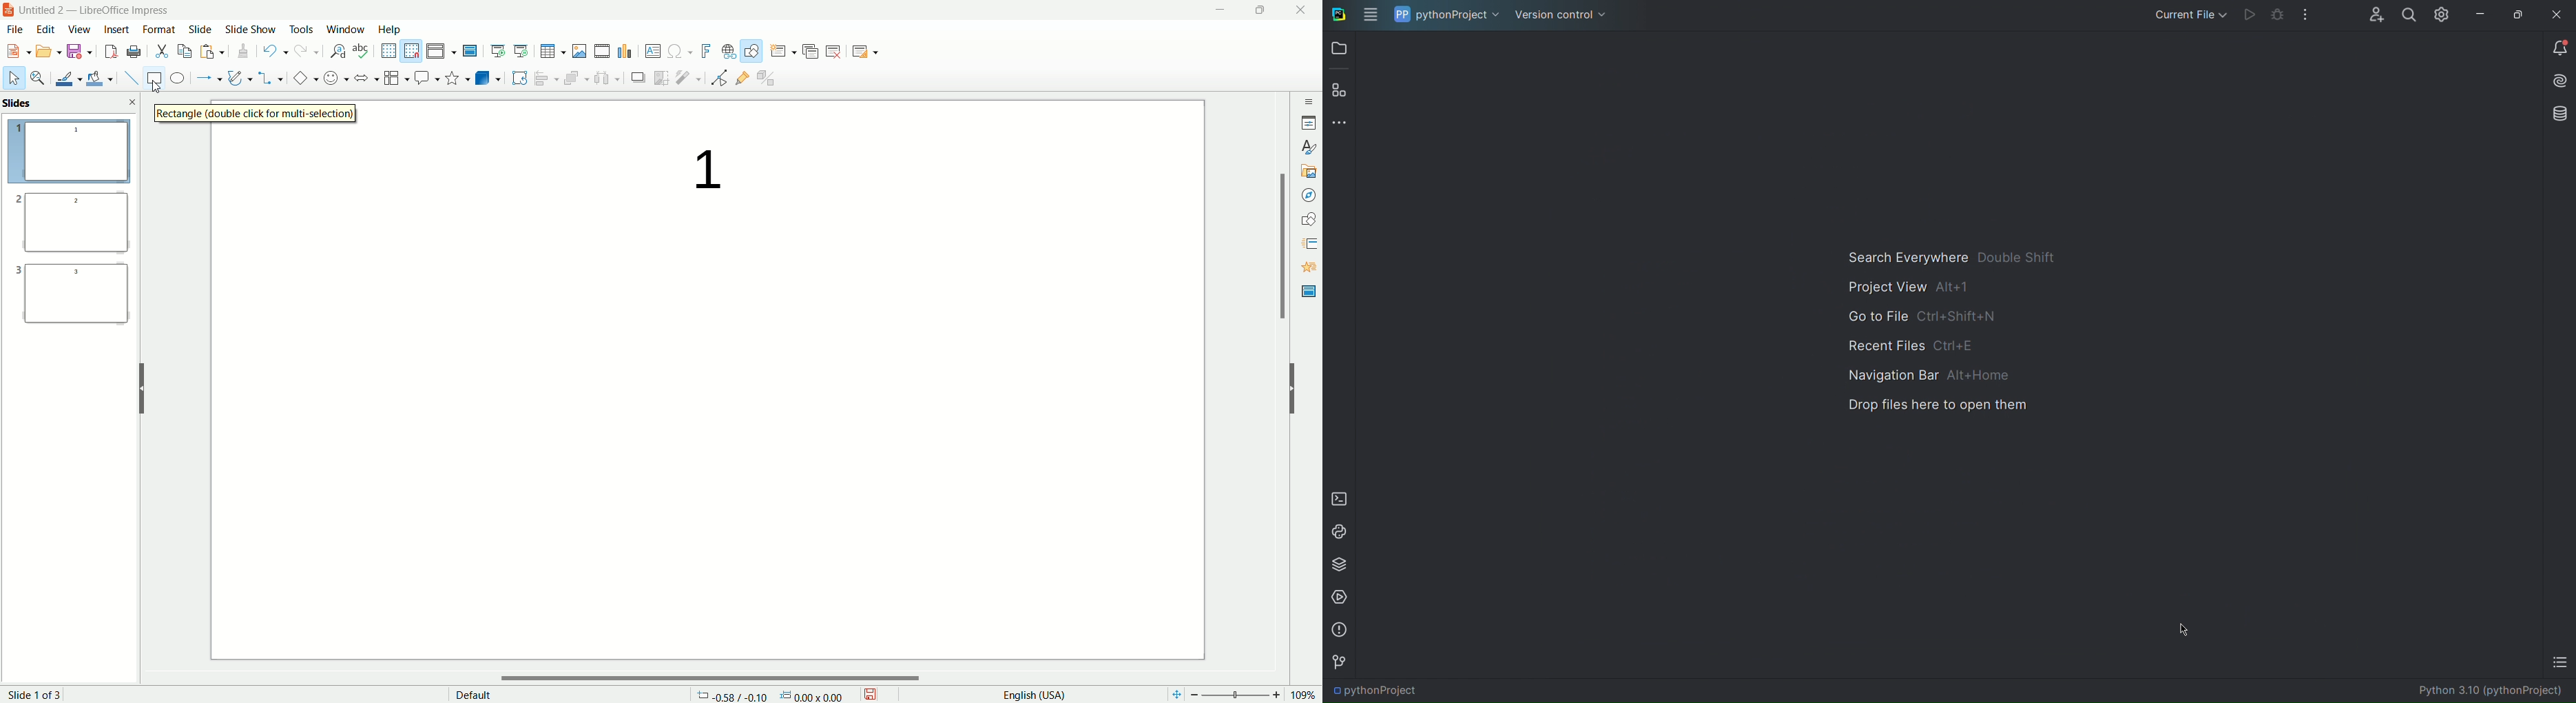 This screenshot has height=728, width=2576. What do you see at coordinates (21, 103) in the screenshot?
I see `slides` at bounding box center [21, 103].